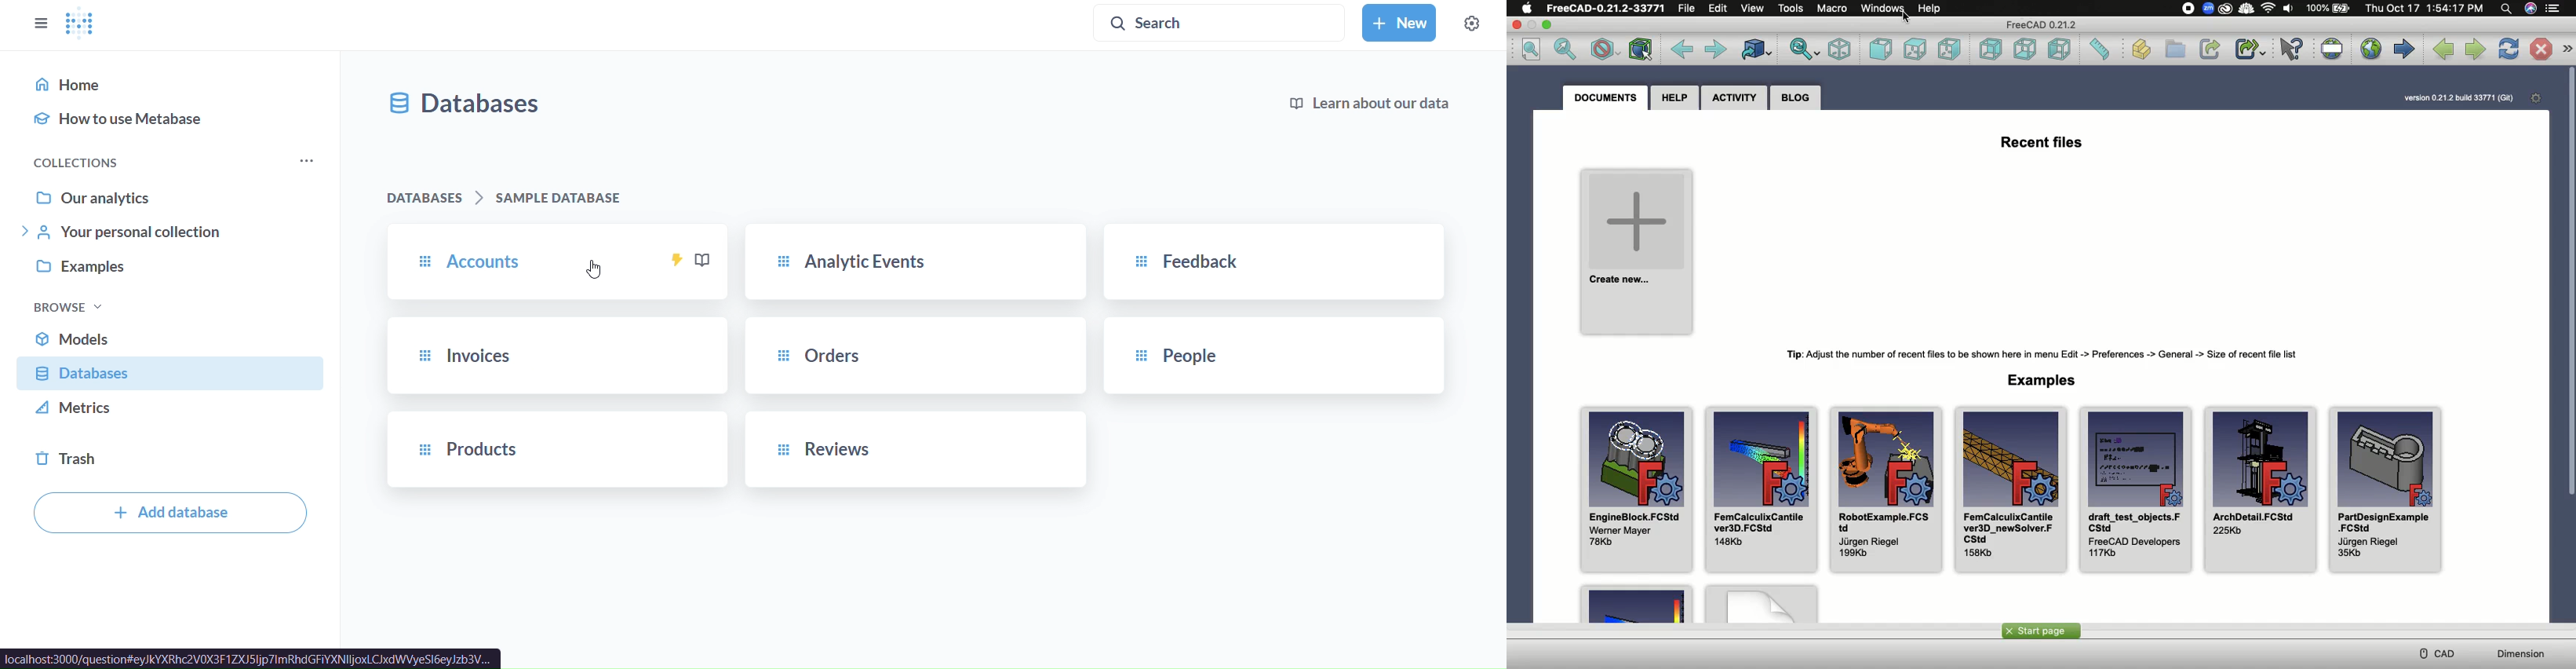 The image size is (2576, 672). What do you see at coordinates (2177, 49) in the screenshot?
I see `Create group` at bounding box center [2177, 49].